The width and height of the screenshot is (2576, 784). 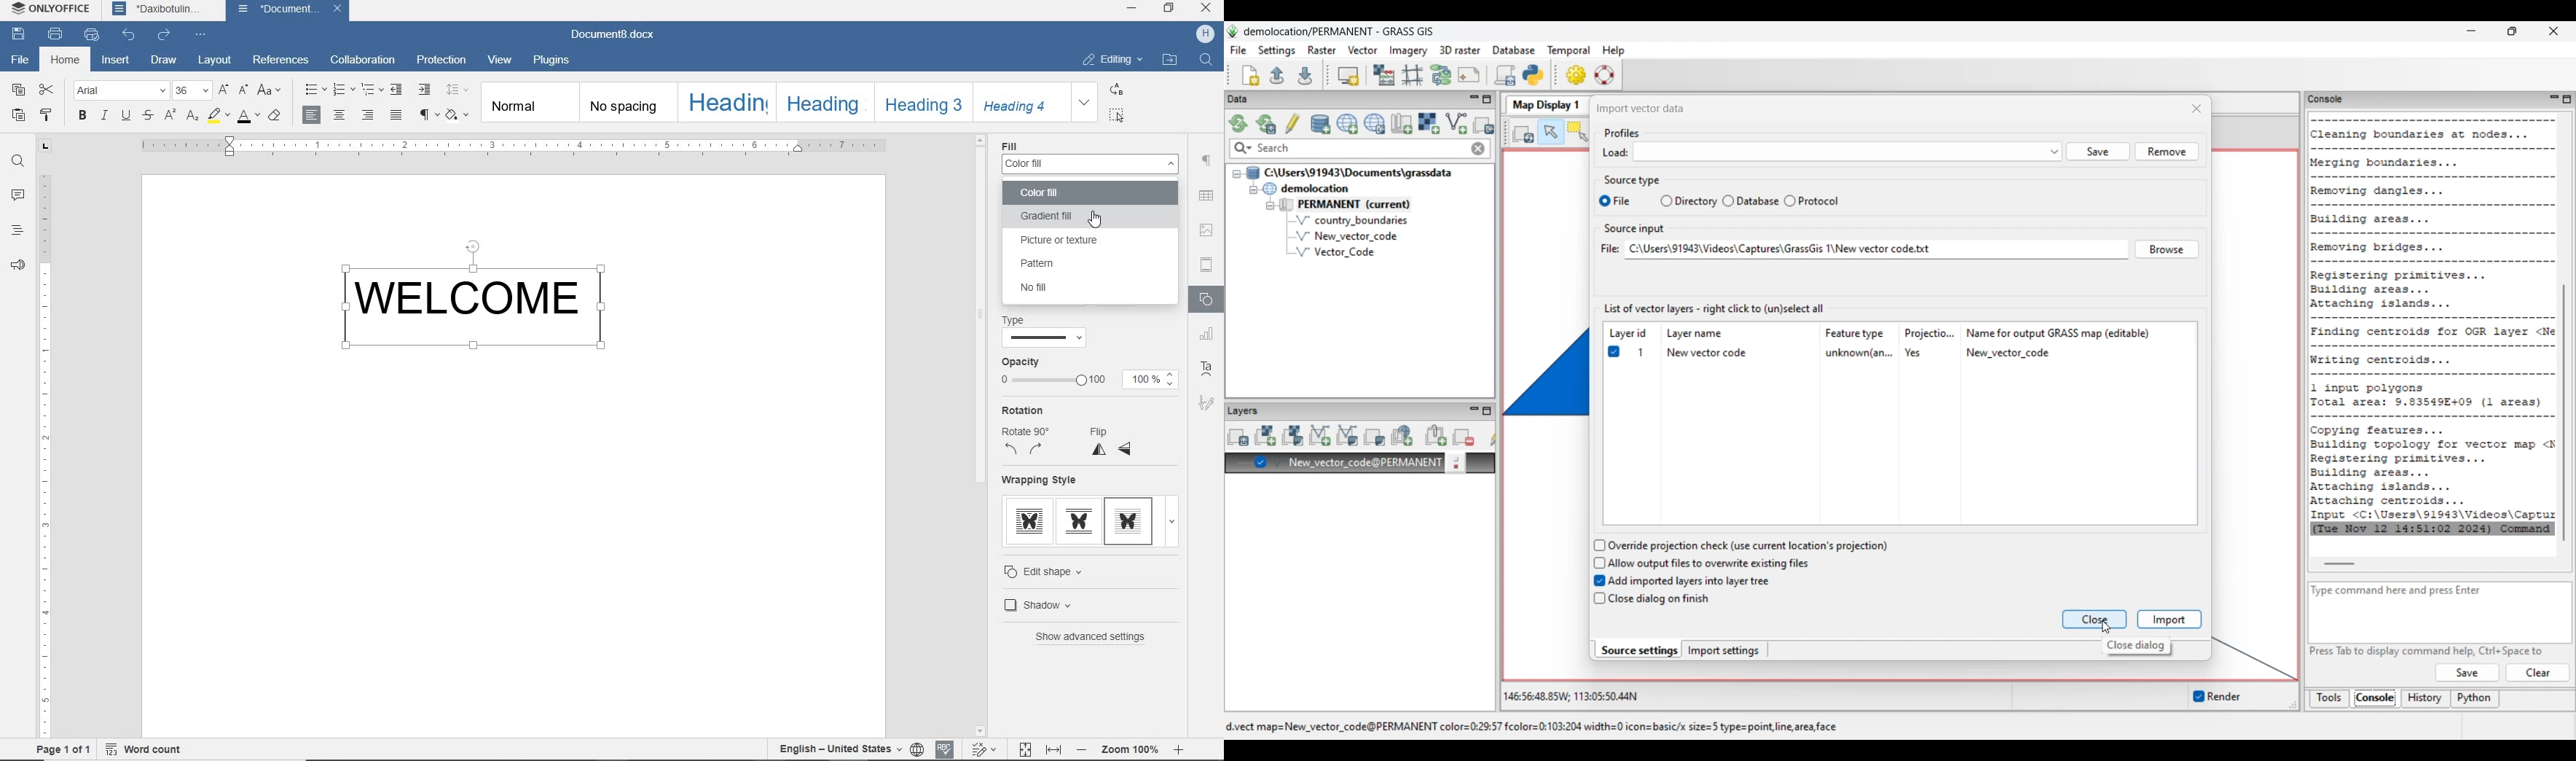 I want to click on ALIGN CENTER, so click(x=340, y=115).